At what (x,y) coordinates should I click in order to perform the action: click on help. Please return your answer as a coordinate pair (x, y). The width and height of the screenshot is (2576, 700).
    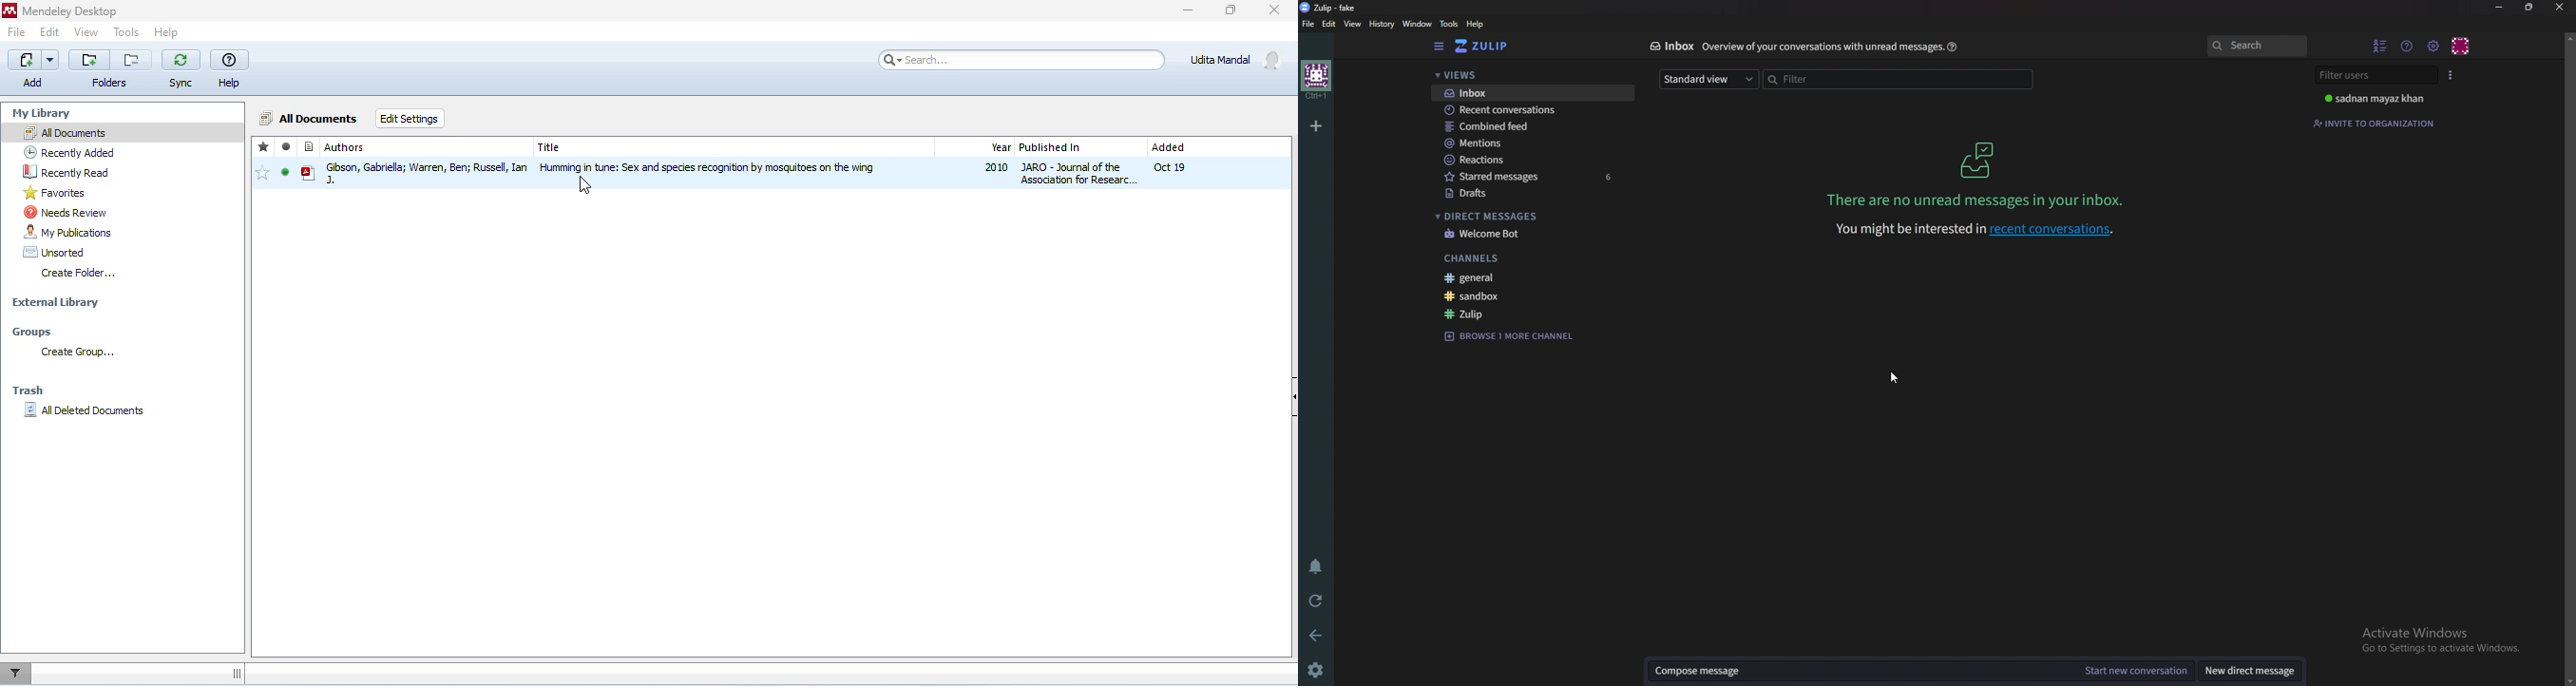
    Looking at the image, I should click on (166, 34).